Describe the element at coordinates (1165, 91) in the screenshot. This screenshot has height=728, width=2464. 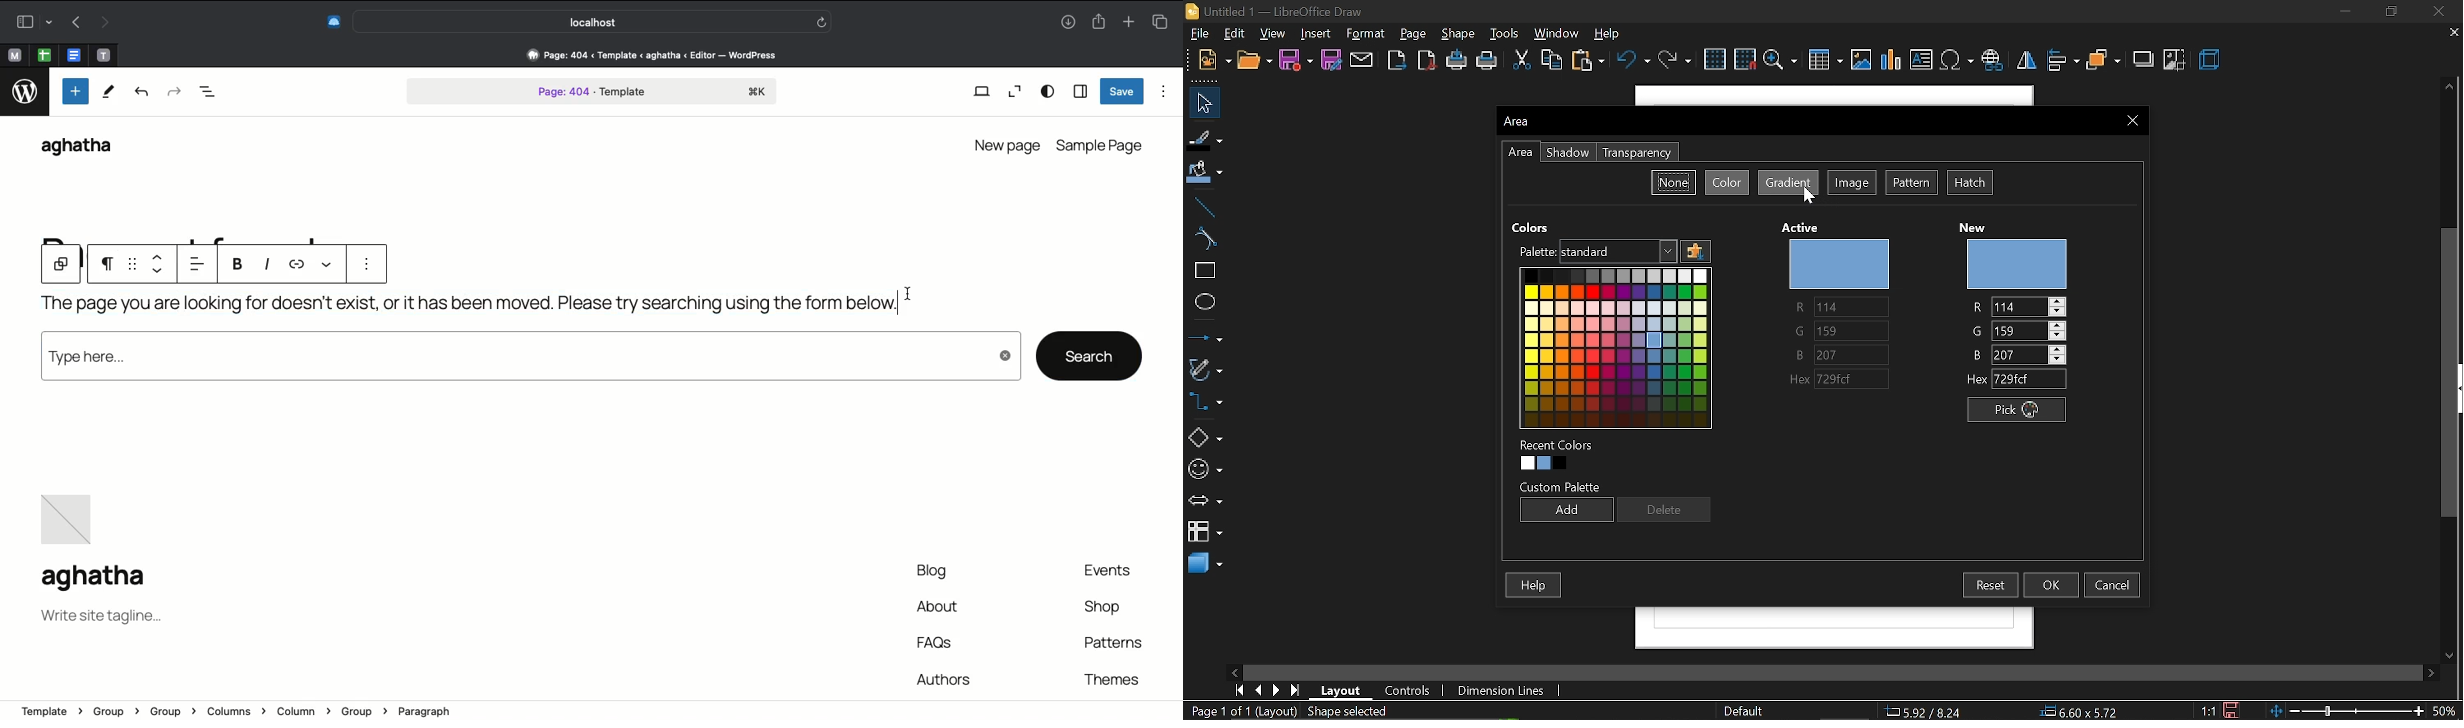
I see `Options` at that location.